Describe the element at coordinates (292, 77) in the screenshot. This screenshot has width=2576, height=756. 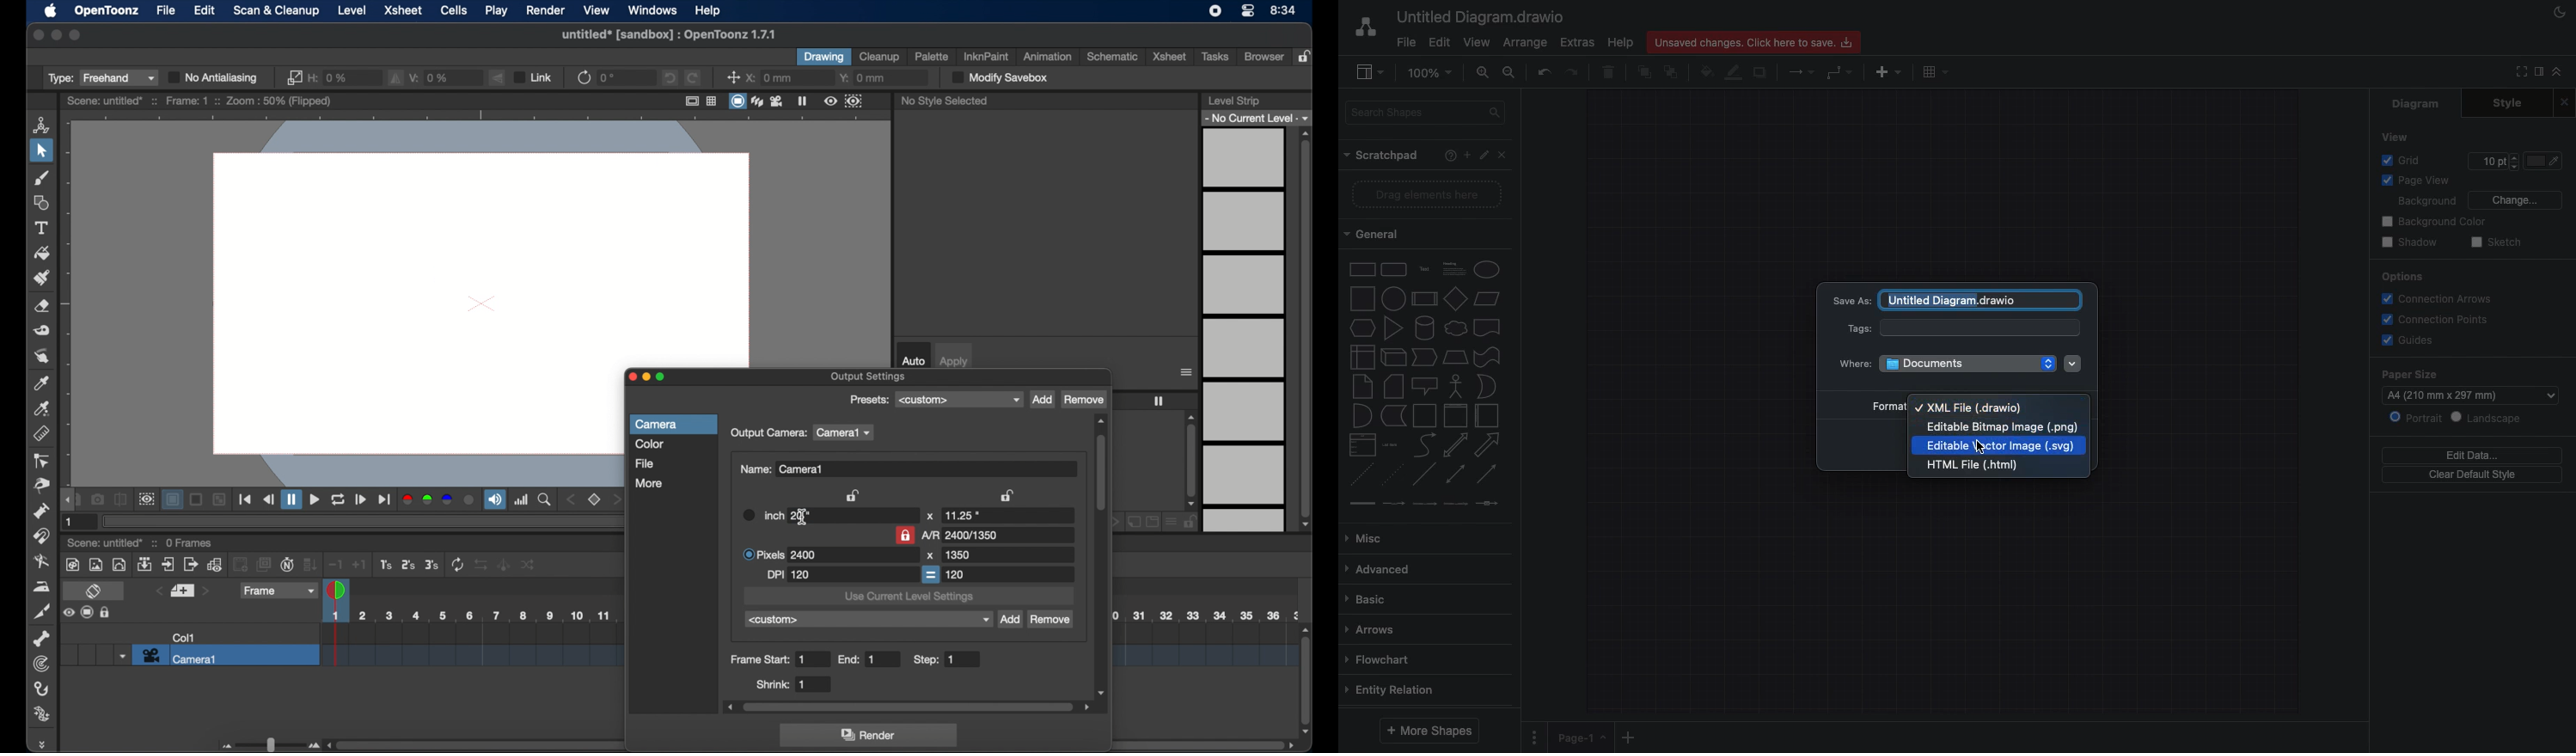
I see `link` at that location.